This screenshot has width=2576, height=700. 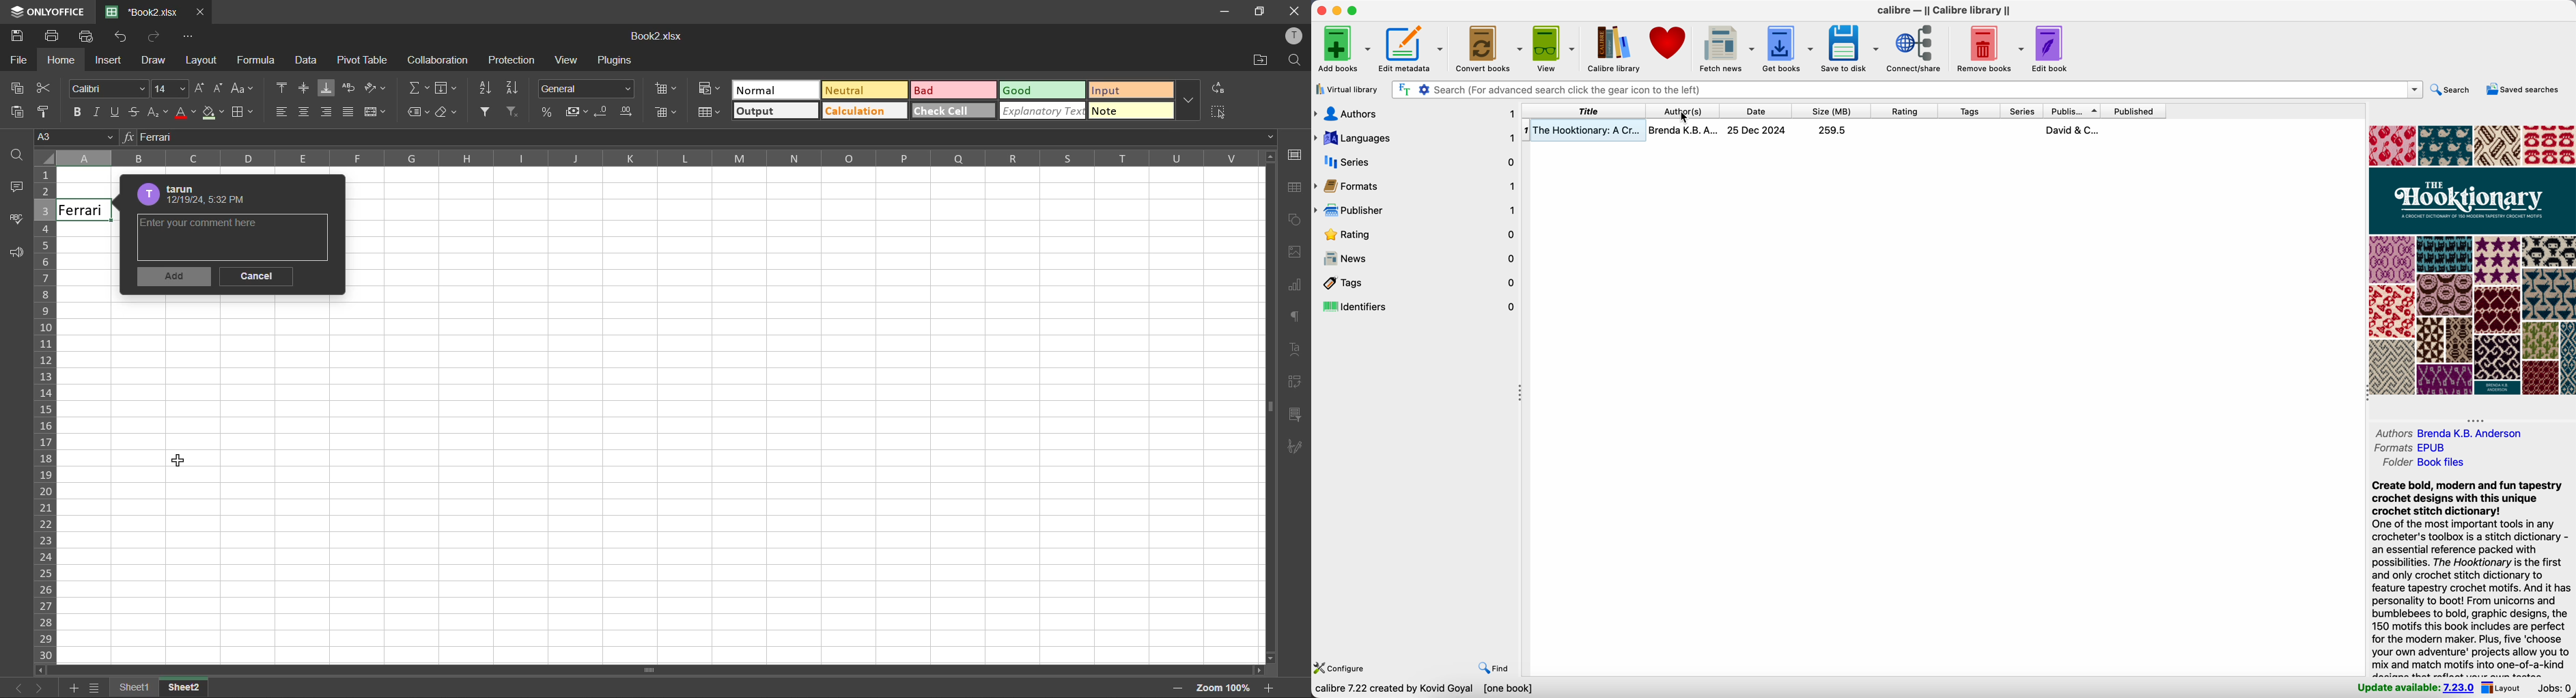 What do you see at coordinates (1970, 112) in the screenshot?
I see `tags` at bounding box center [1970, 112].